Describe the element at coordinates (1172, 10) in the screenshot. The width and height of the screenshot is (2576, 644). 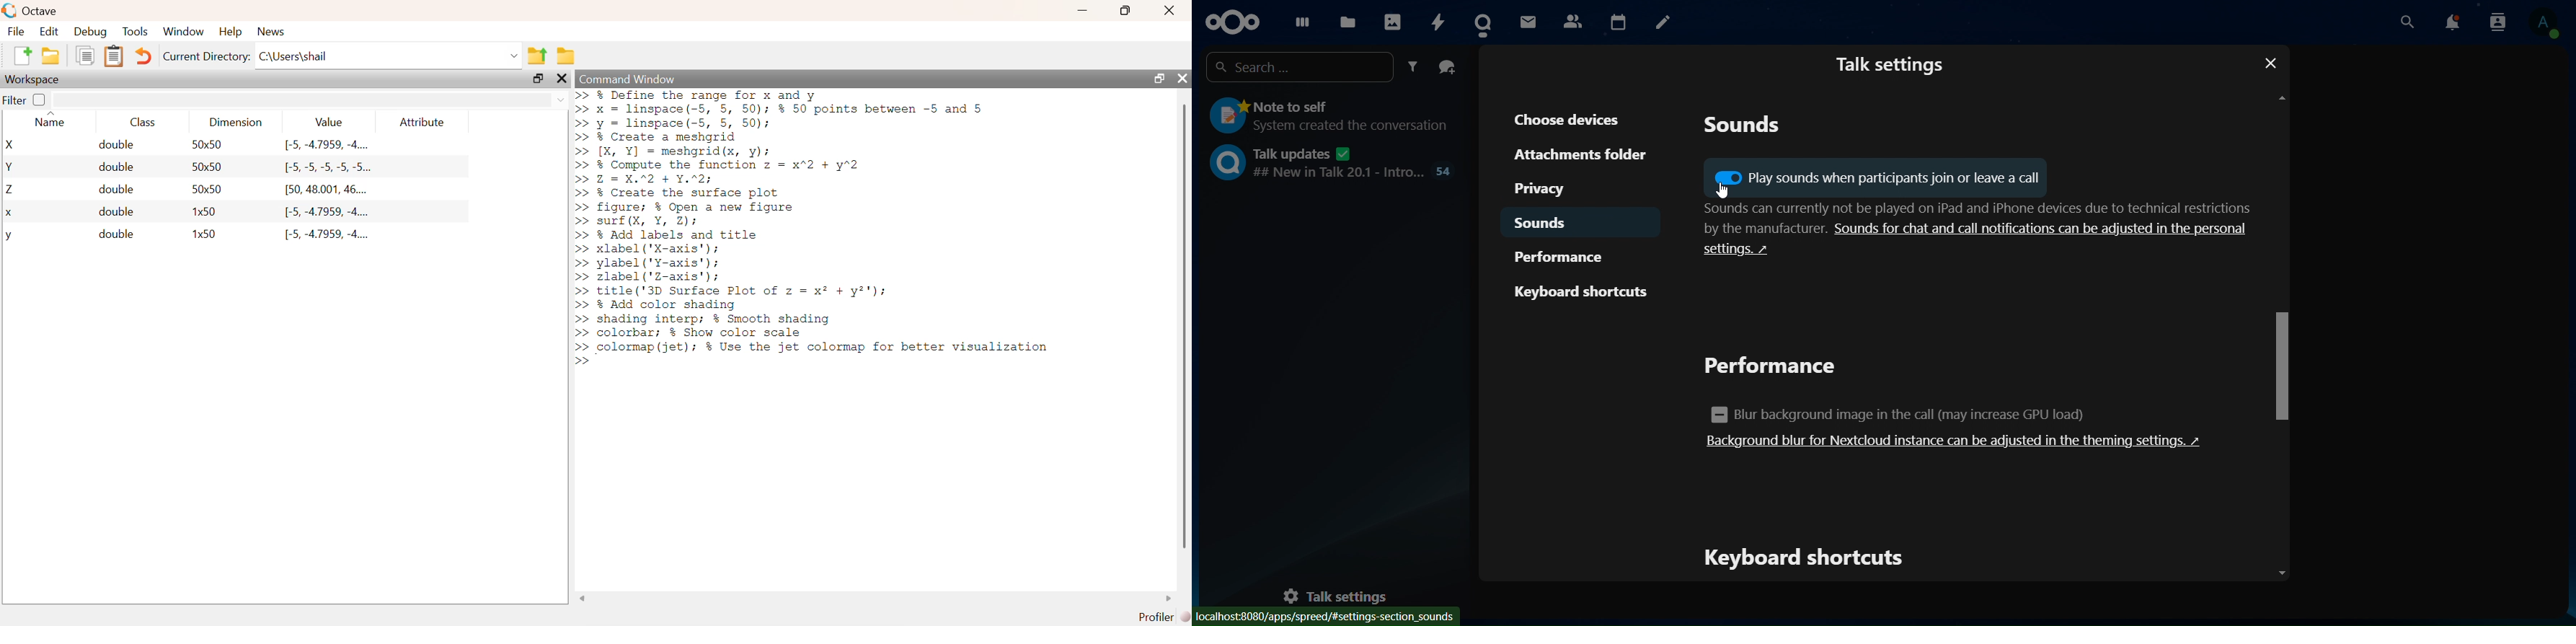
I see `close` at that location.